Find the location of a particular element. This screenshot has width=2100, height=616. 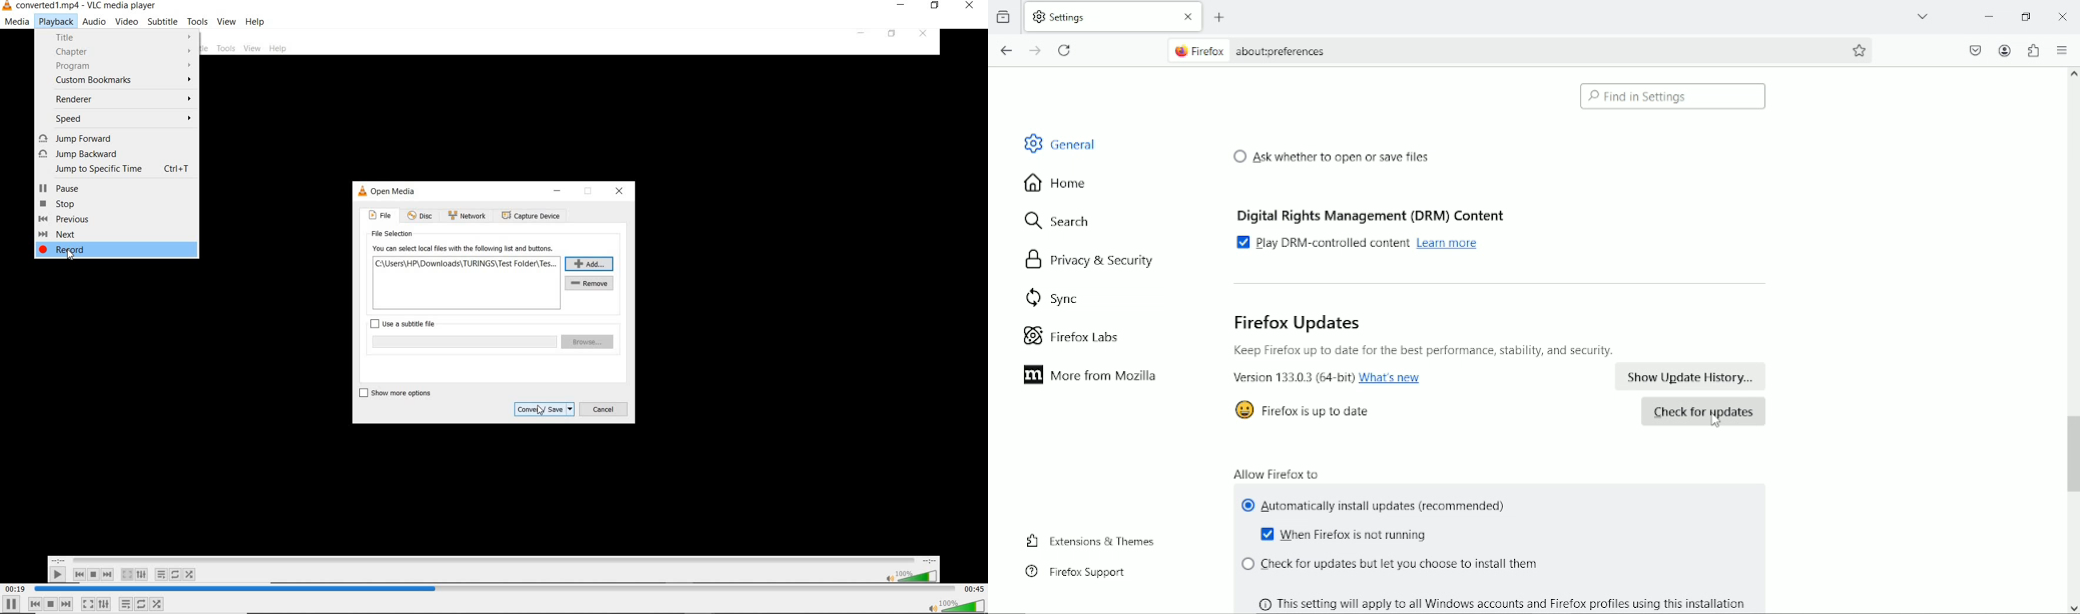

restore down is located at coordinates (2027, 17).